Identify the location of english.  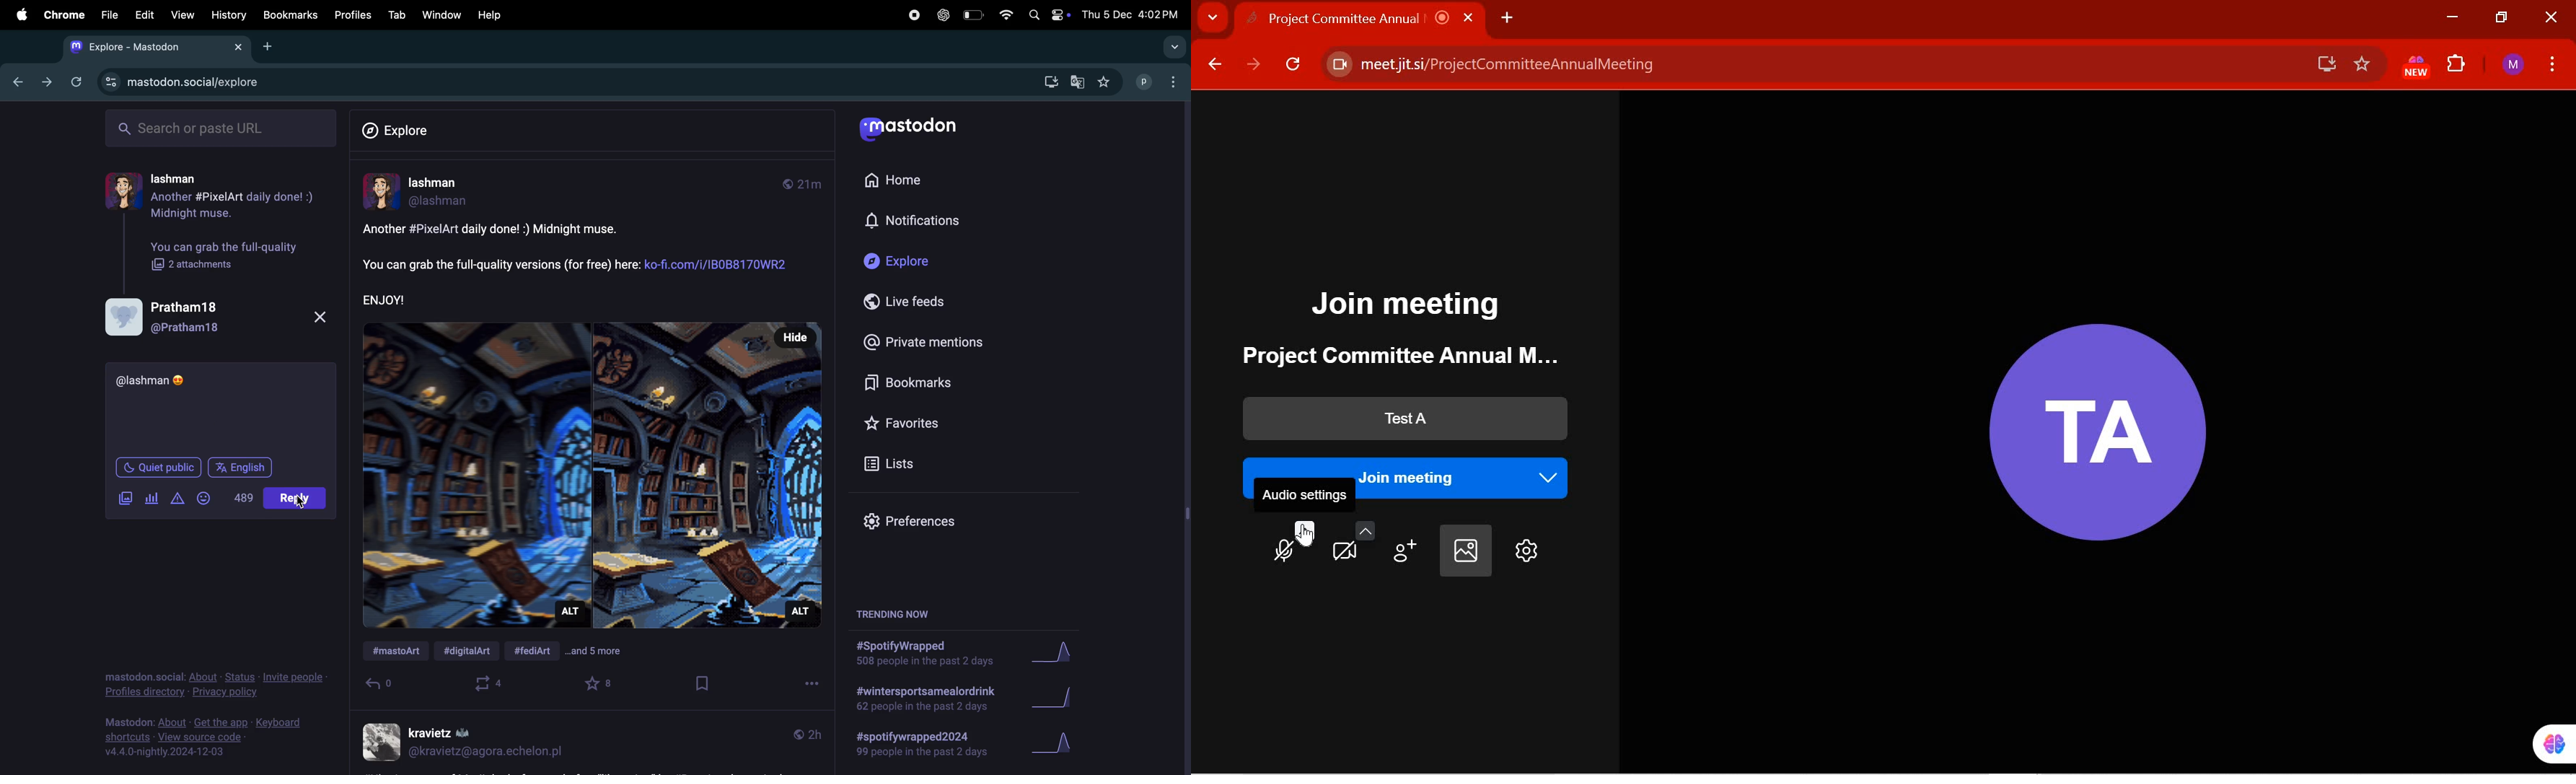
(243, 466).